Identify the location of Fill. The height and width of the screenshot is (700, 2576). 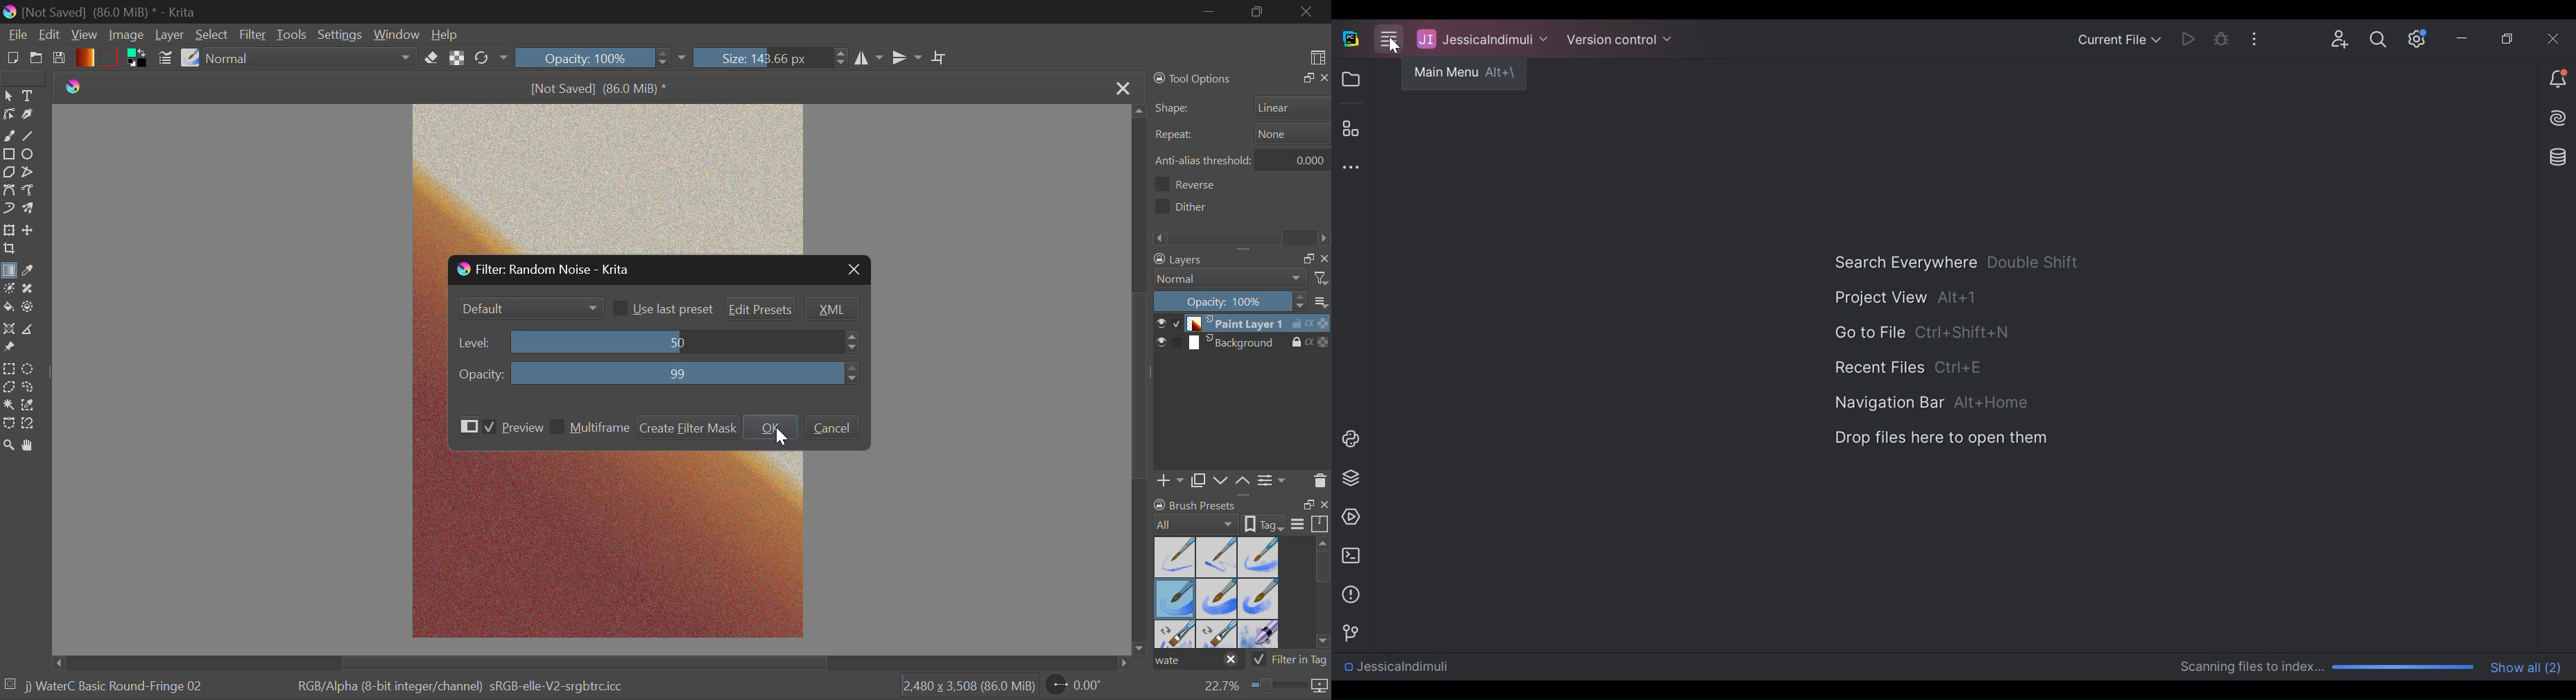
(10, 308).